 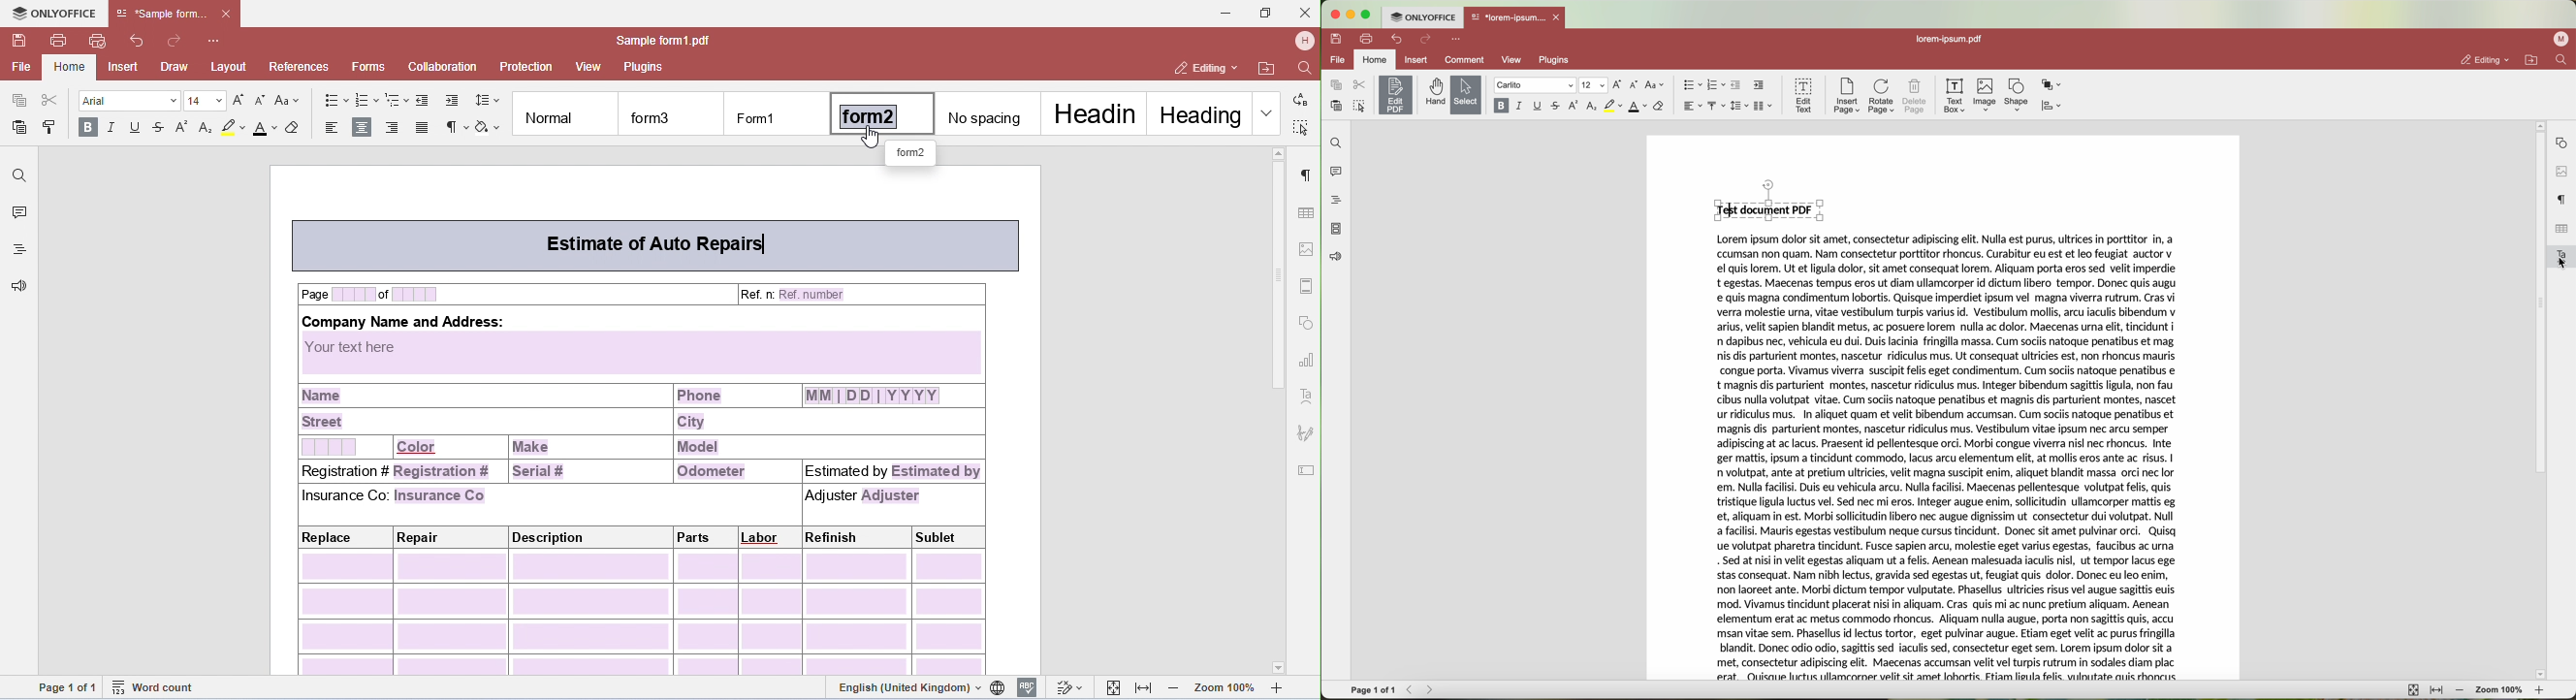 What do you see at coordinates (1986, 96) in the screenshot?
I see `image` at bounding box center [1986, 96].